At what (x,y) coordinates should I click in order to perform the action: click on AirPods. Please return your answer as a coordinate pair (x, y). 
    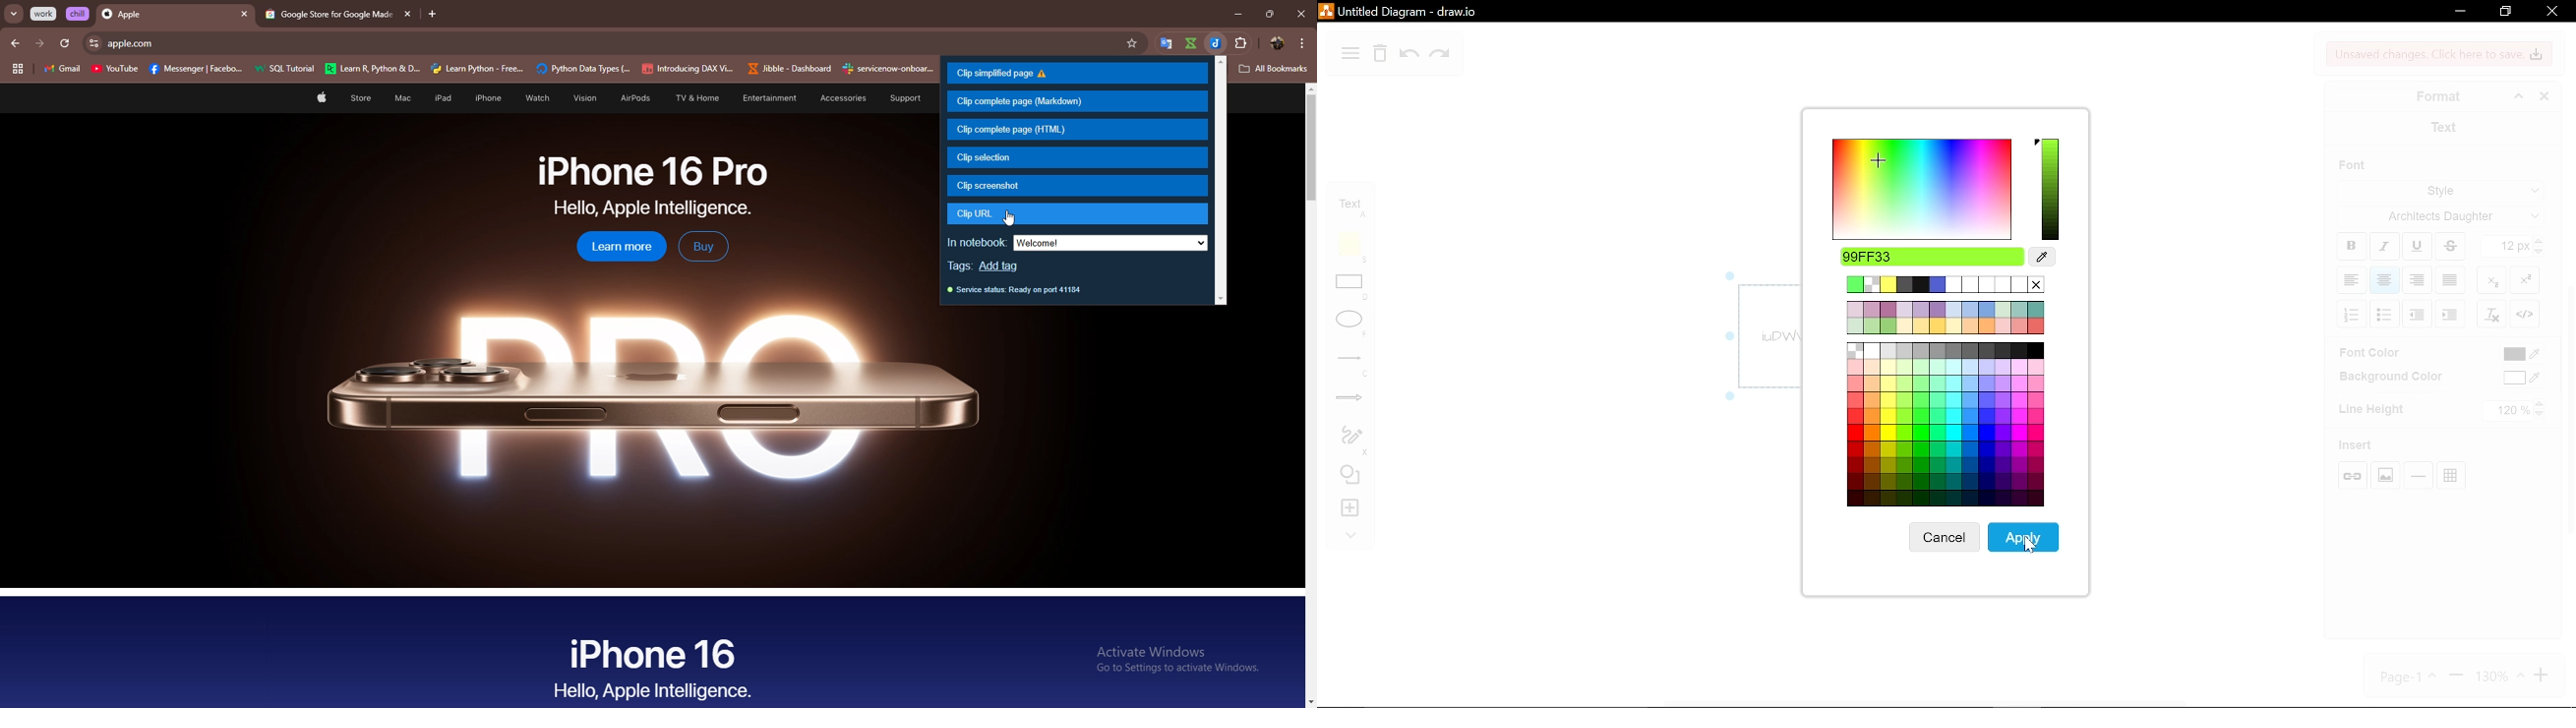
    Looking at the image, I should click on (631, 99).